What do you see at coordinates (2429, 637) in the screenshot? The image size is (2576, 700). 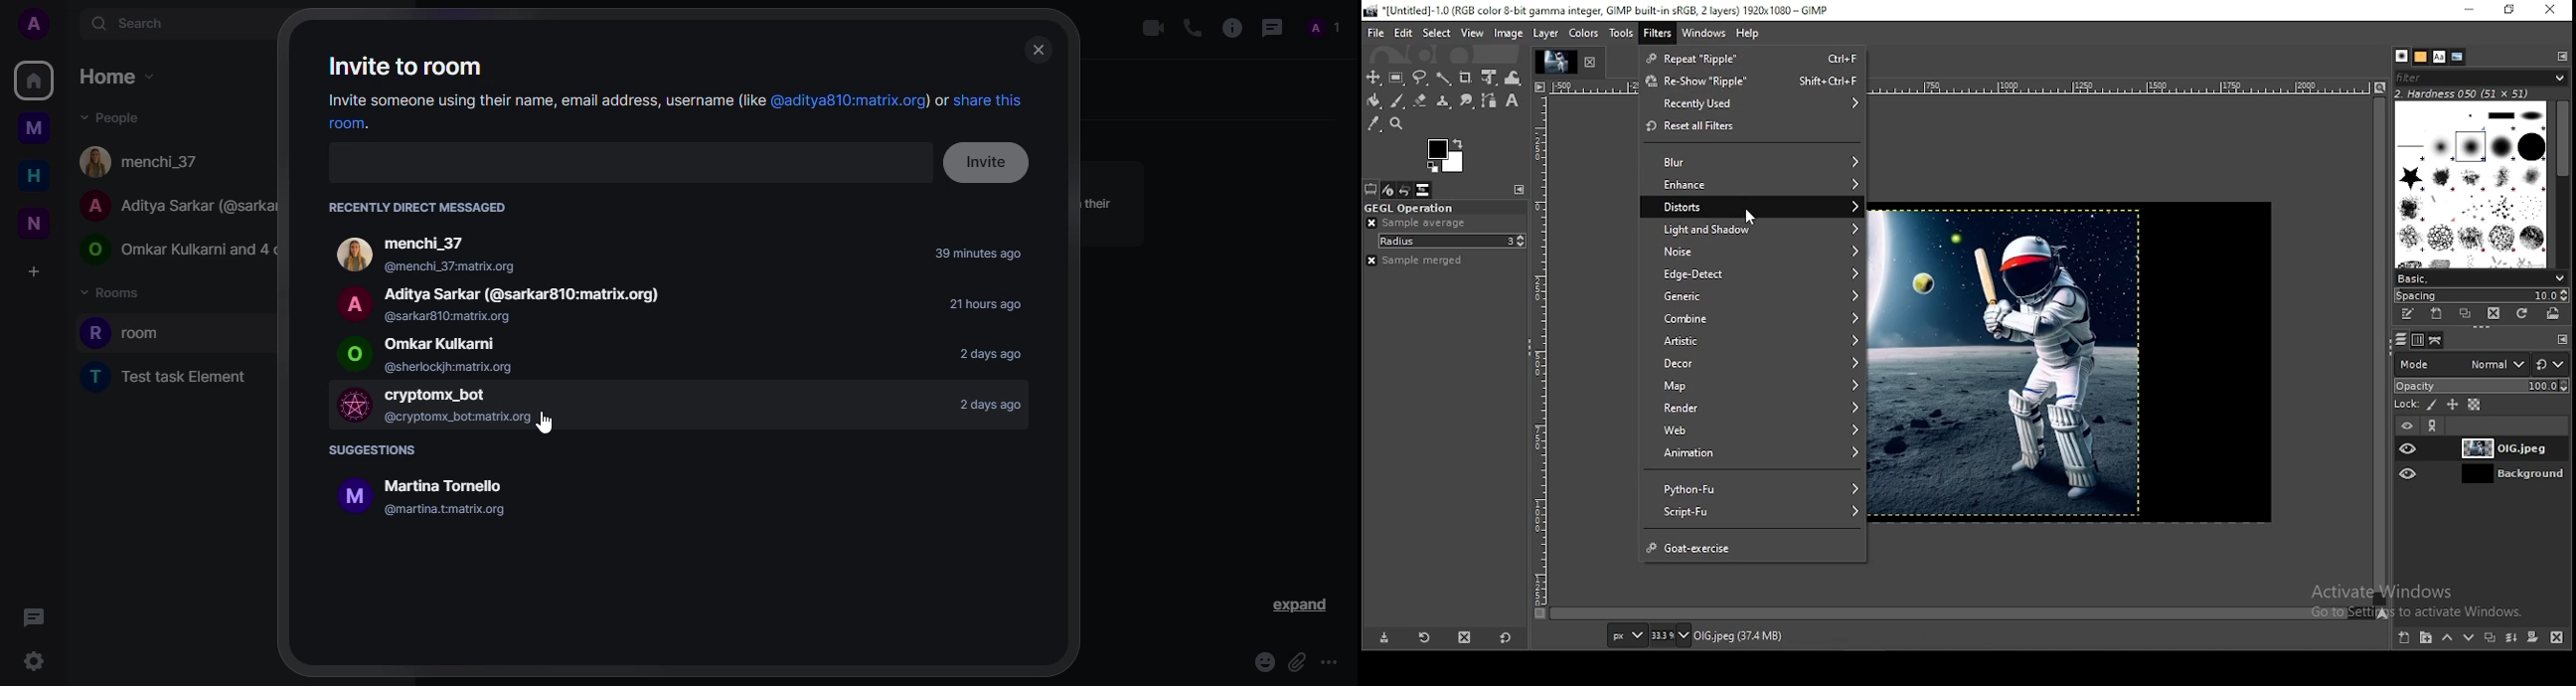 I see `create a new layer group` at bounding box center [2429, 637].